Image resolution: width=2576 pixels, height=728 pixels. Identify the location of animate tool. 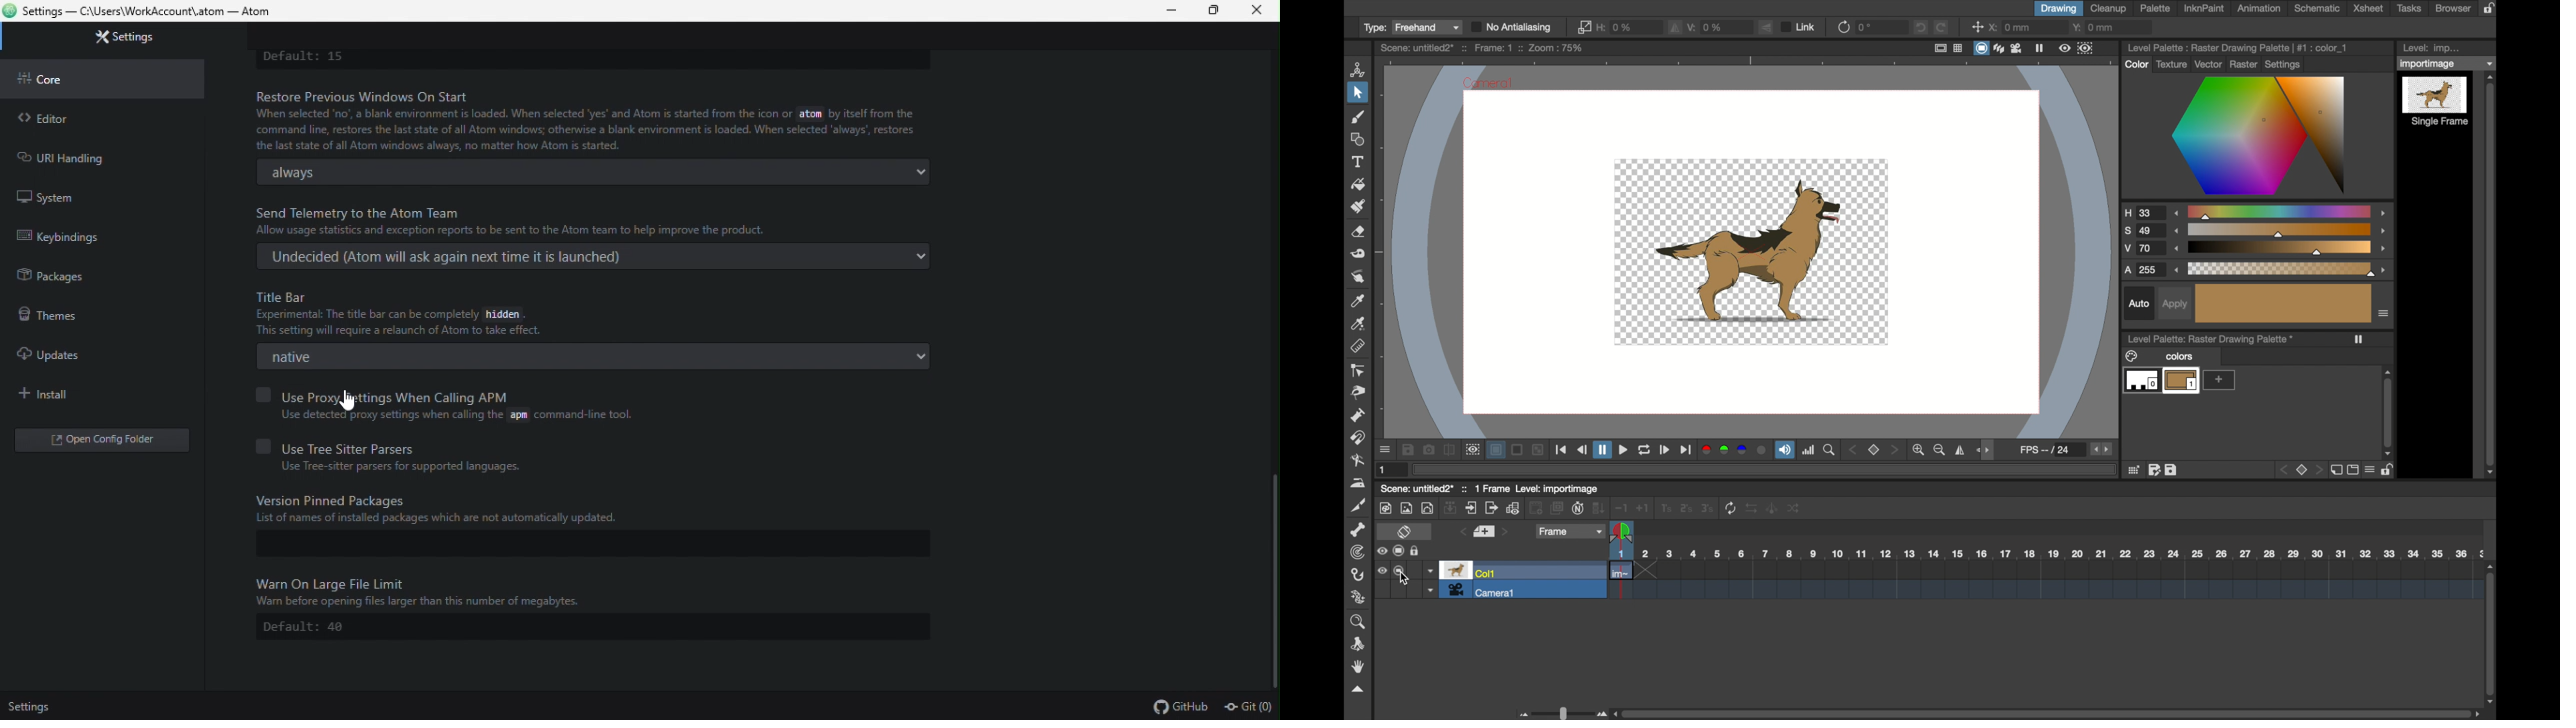
(1359, 69).